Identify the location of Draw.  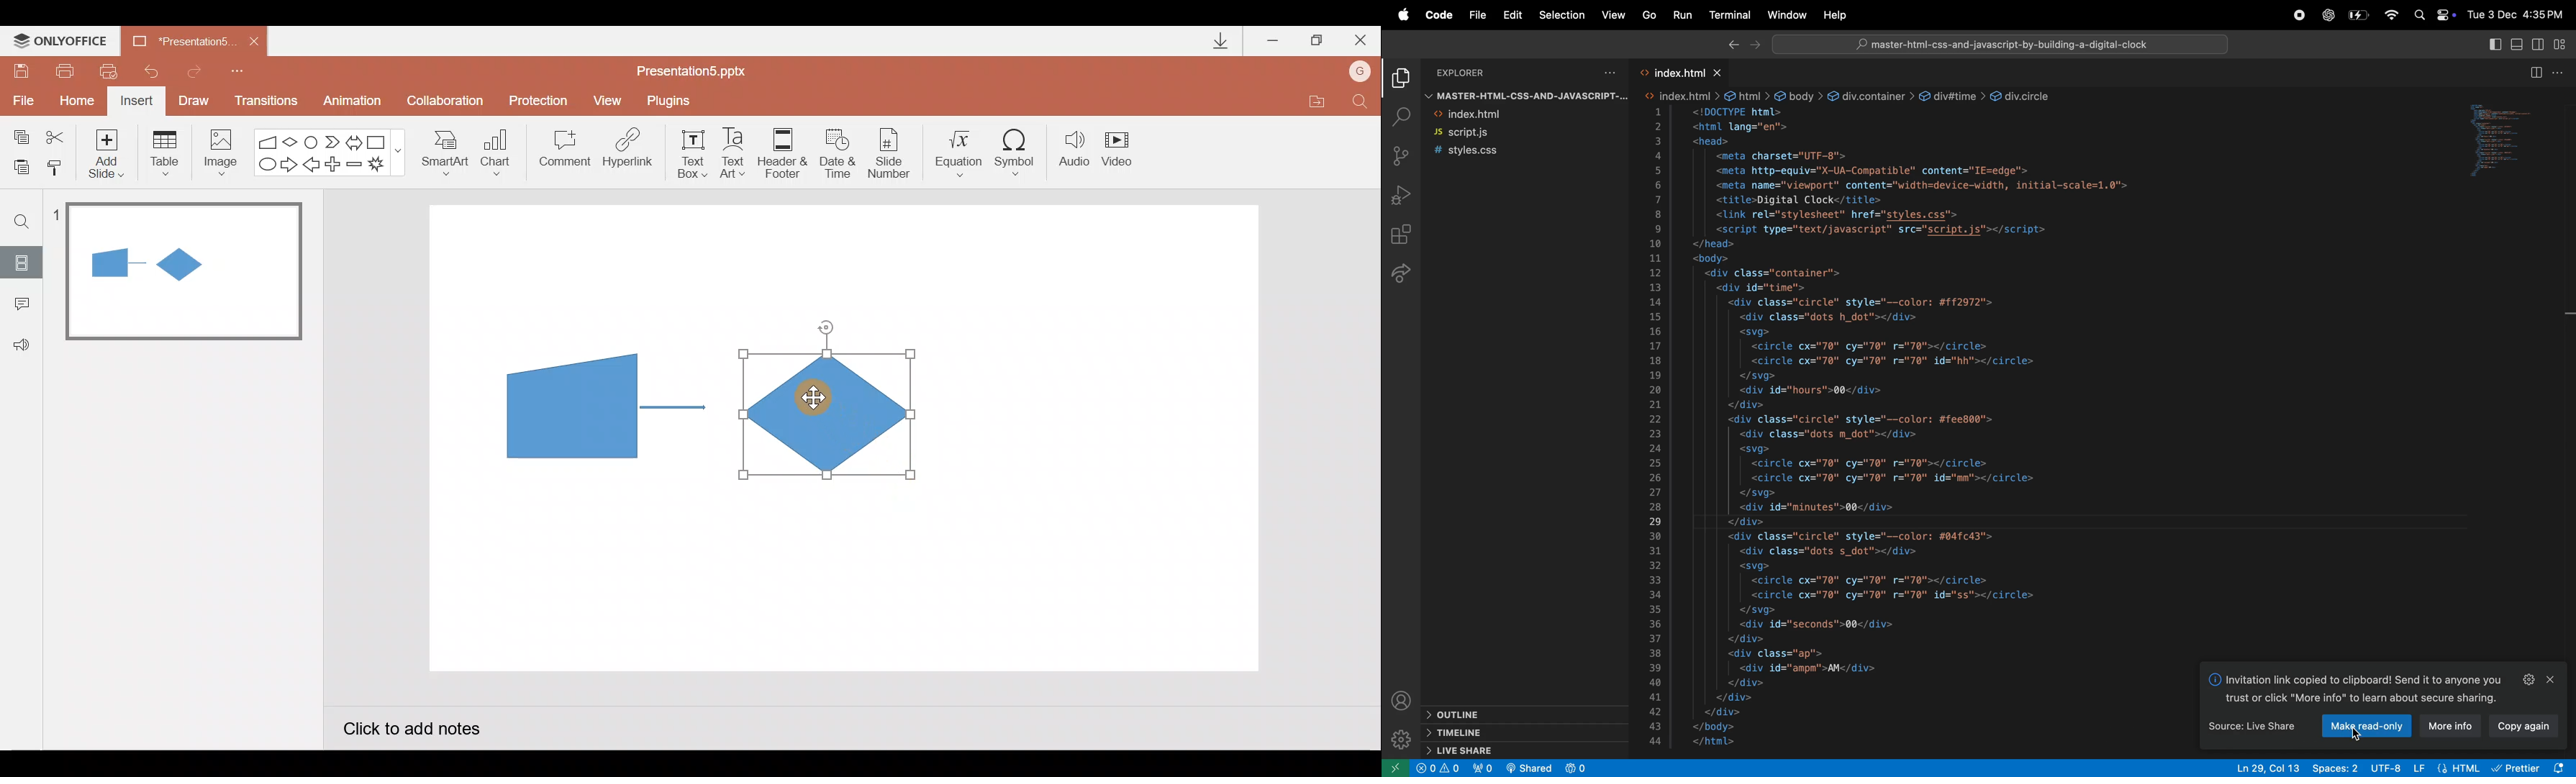
(194, 99).